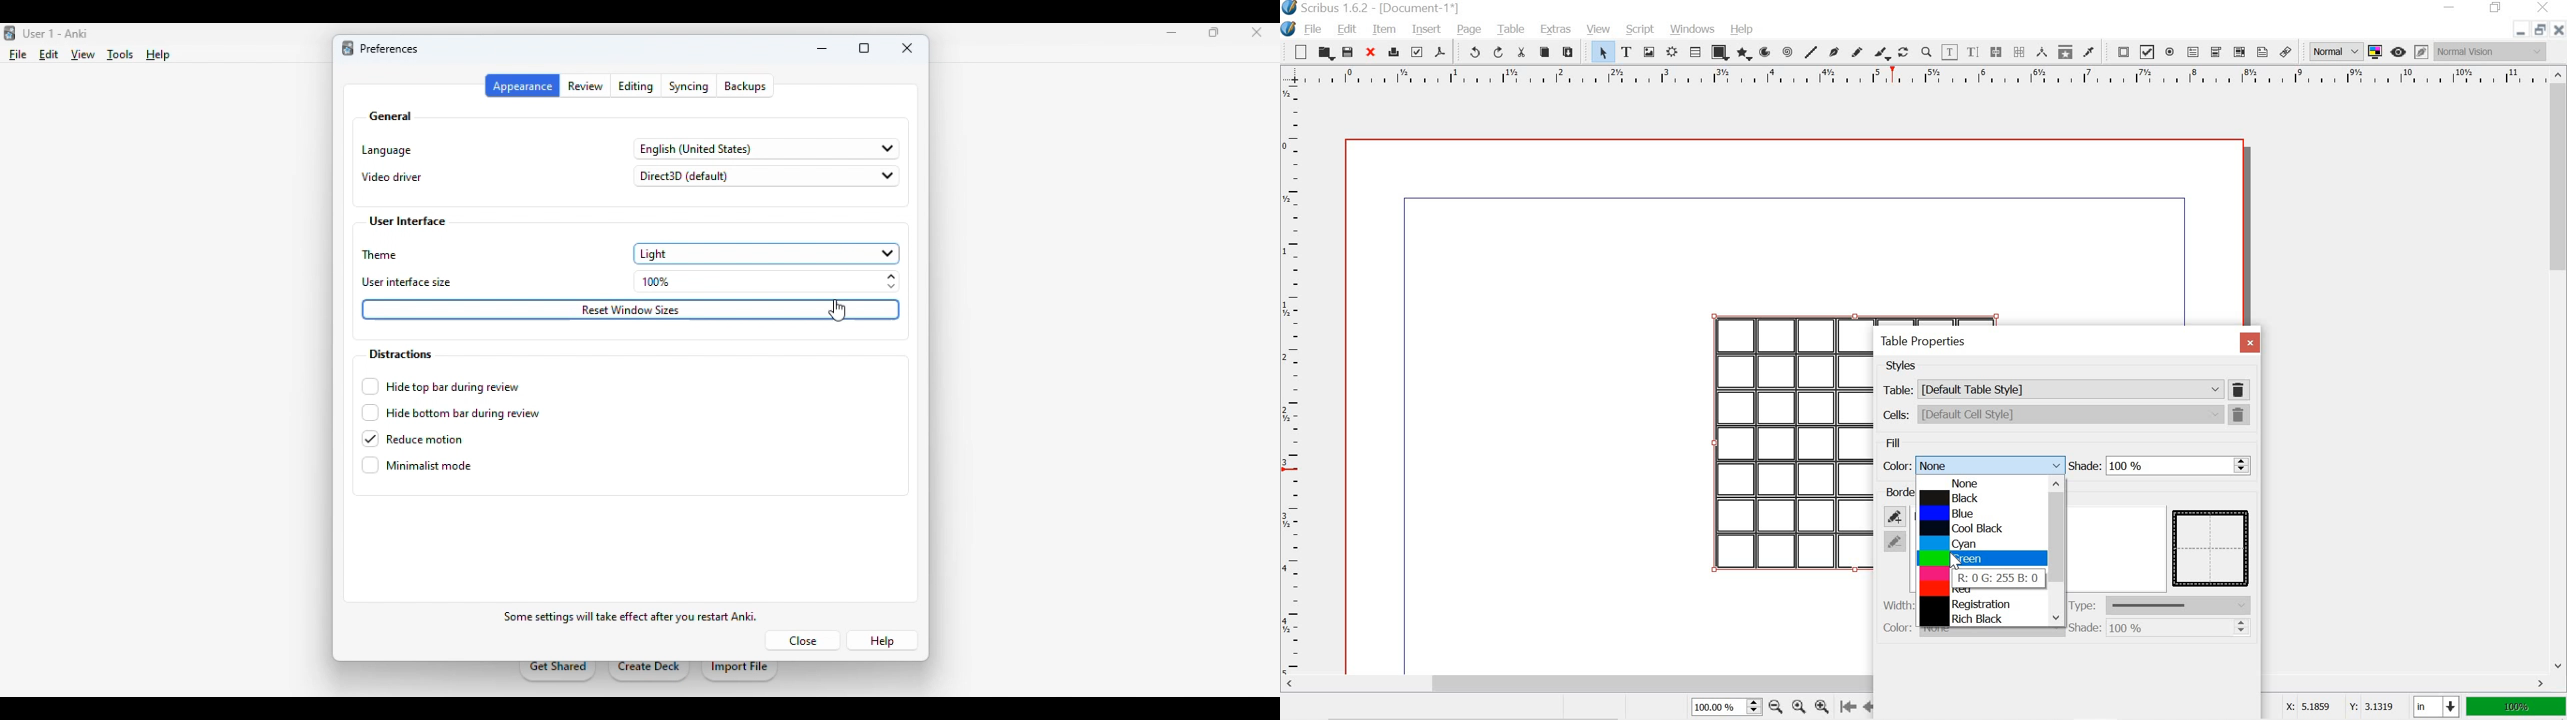  I want to click on pdf text field, so click(2192, 52).